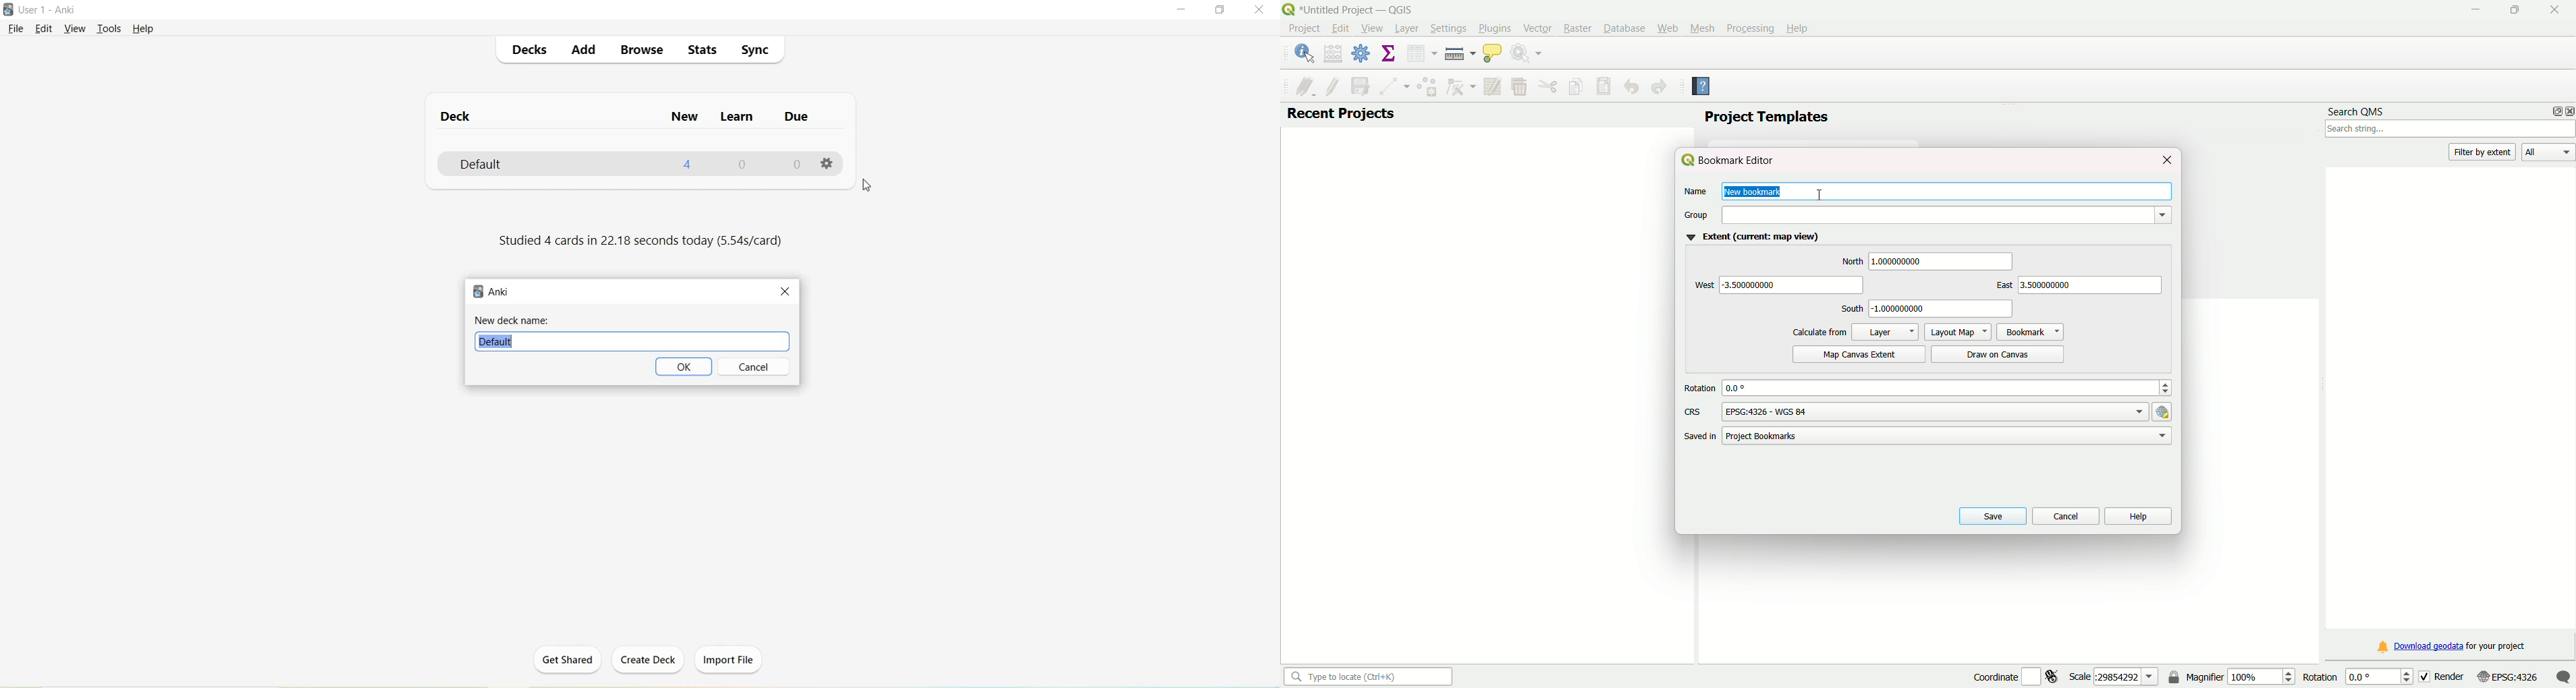 The height and width of the screenshot is (700, 2576). What do you see at coordinates (492, 291) in the screenshot?
I see `Anki` at bounding box center [492, 291].